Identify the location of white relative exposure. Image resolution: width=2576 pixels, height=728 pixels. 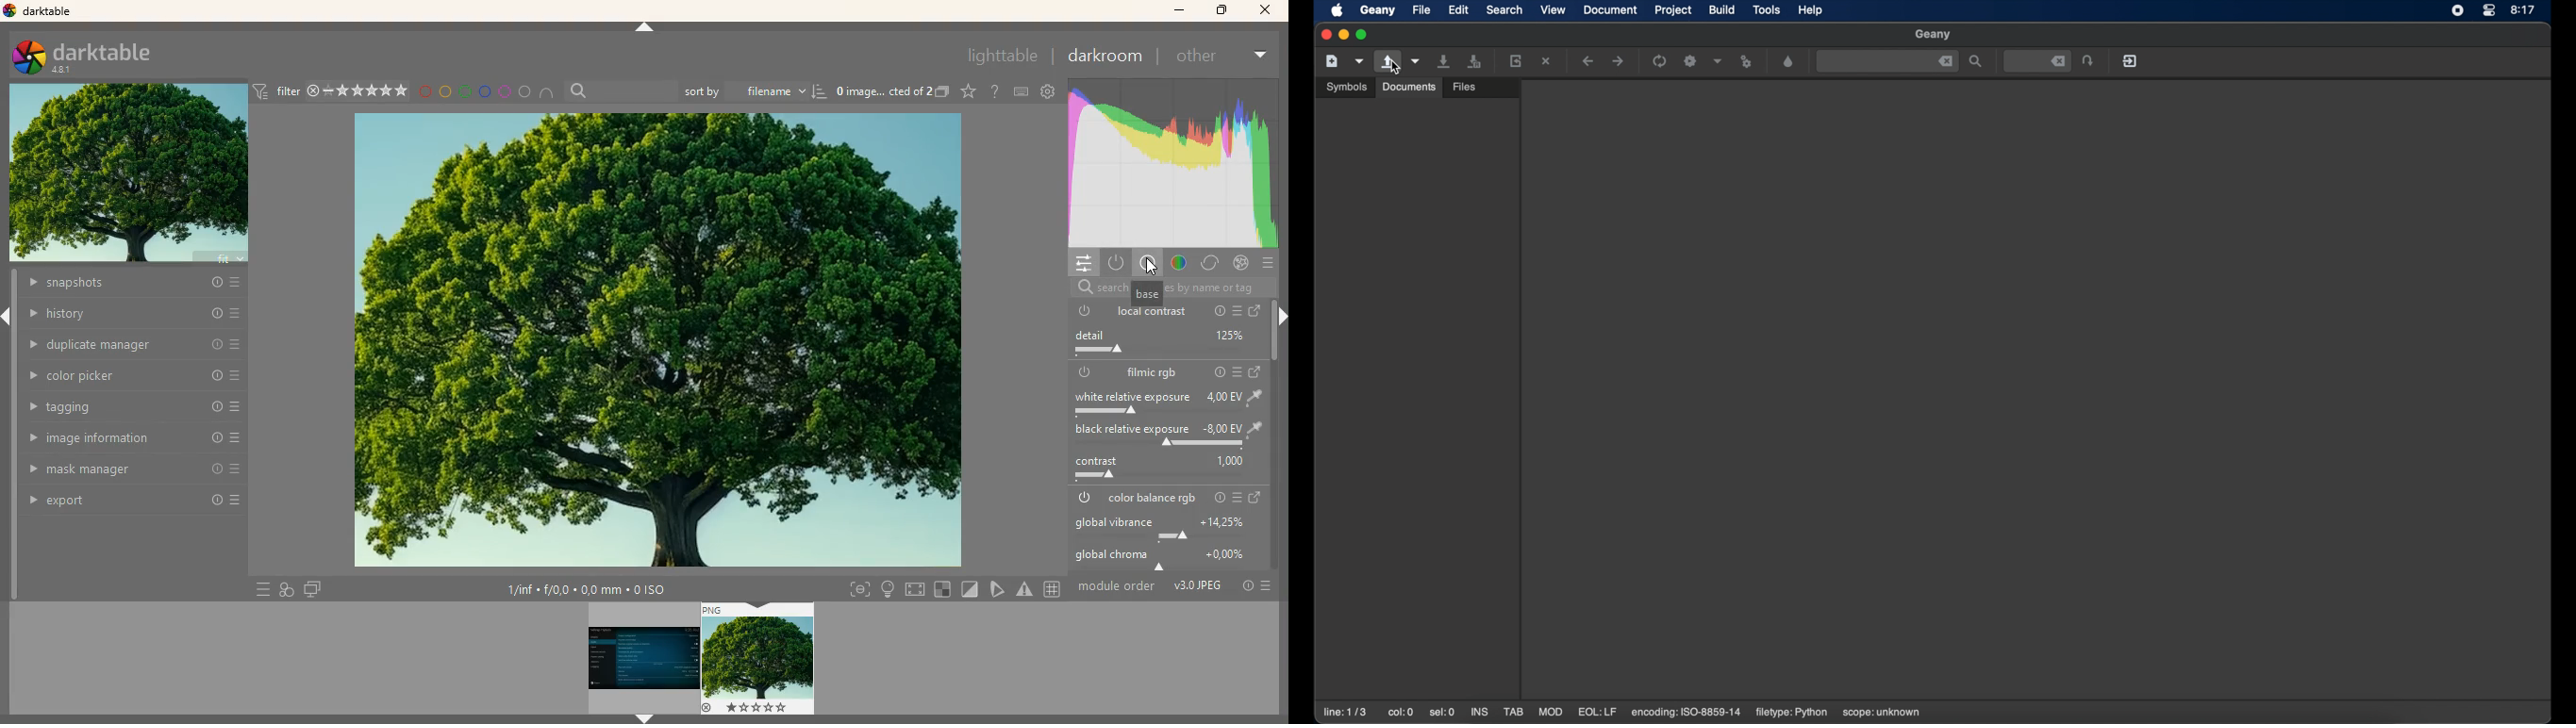
(1167, 403).